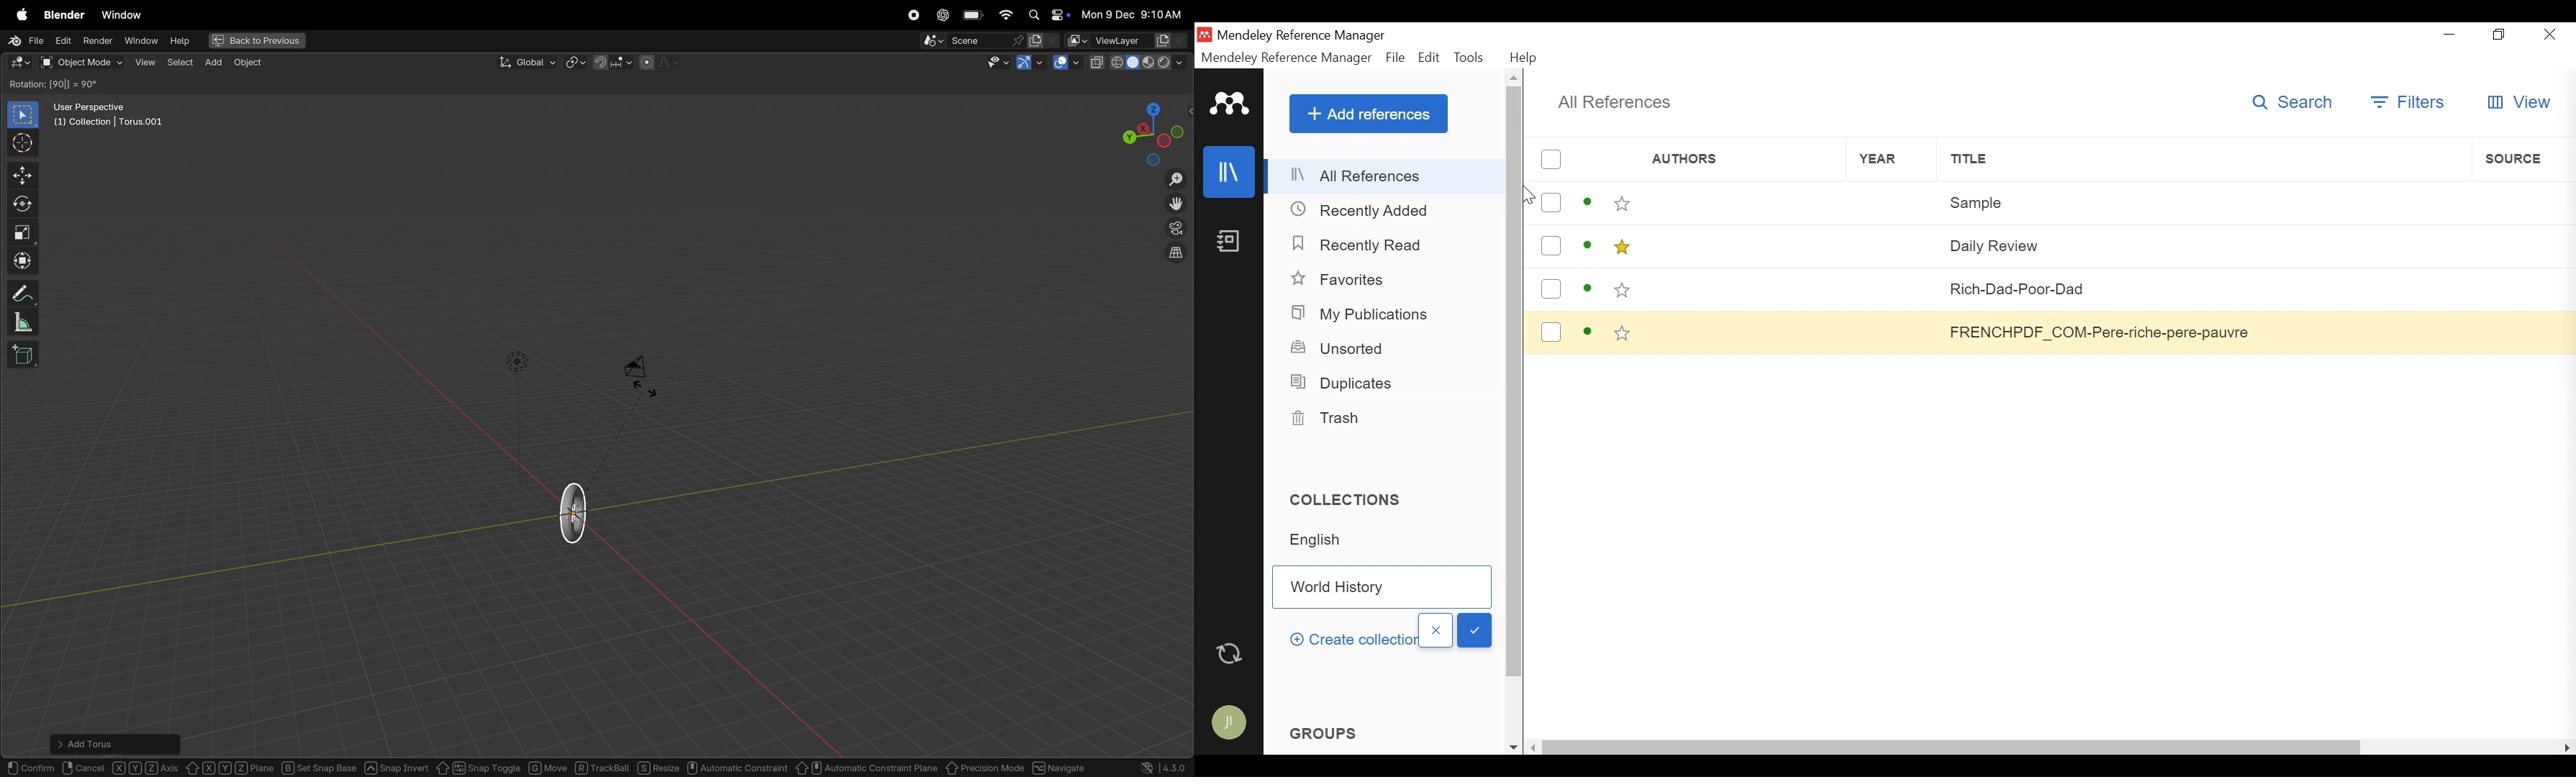 The image size is (2576, 784). What do you see at coordinates (1513, 395) in the screenshot?
I see `Vertical Scroll barn` at bounding box center [1513, 395].